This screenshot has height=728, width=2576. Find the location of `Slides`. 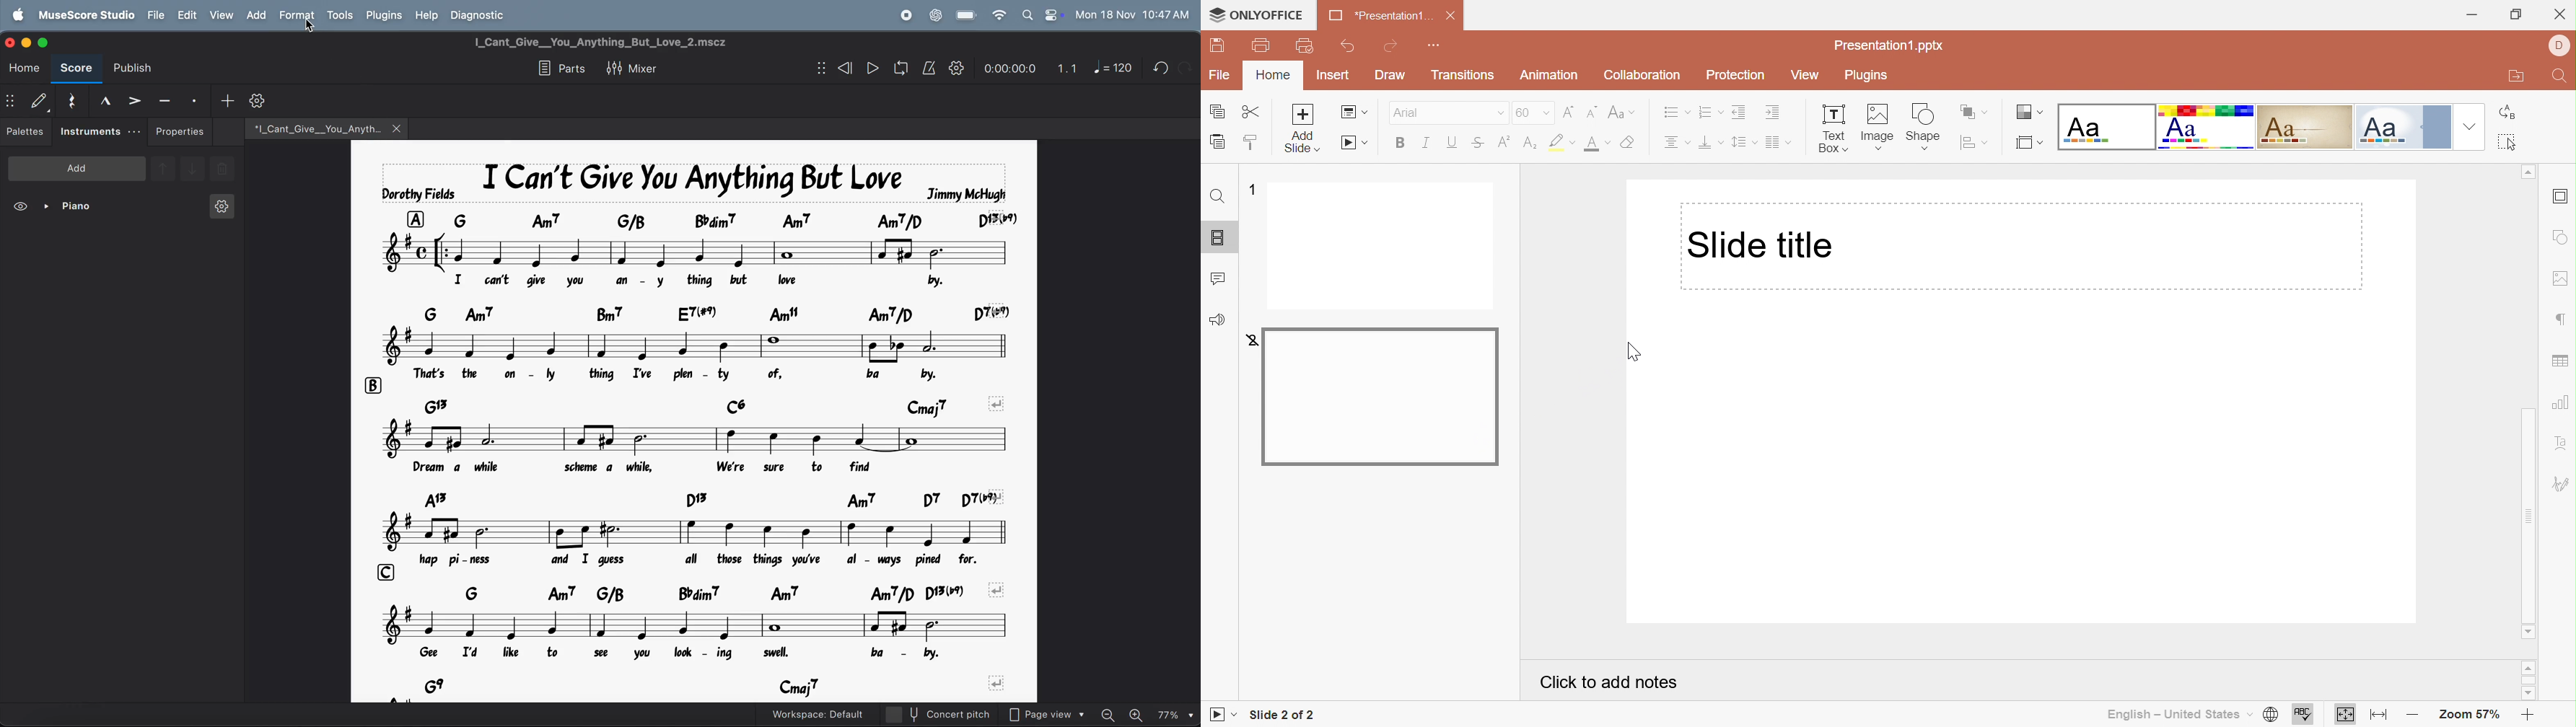

Slides is located at coordinates (1217, 238).